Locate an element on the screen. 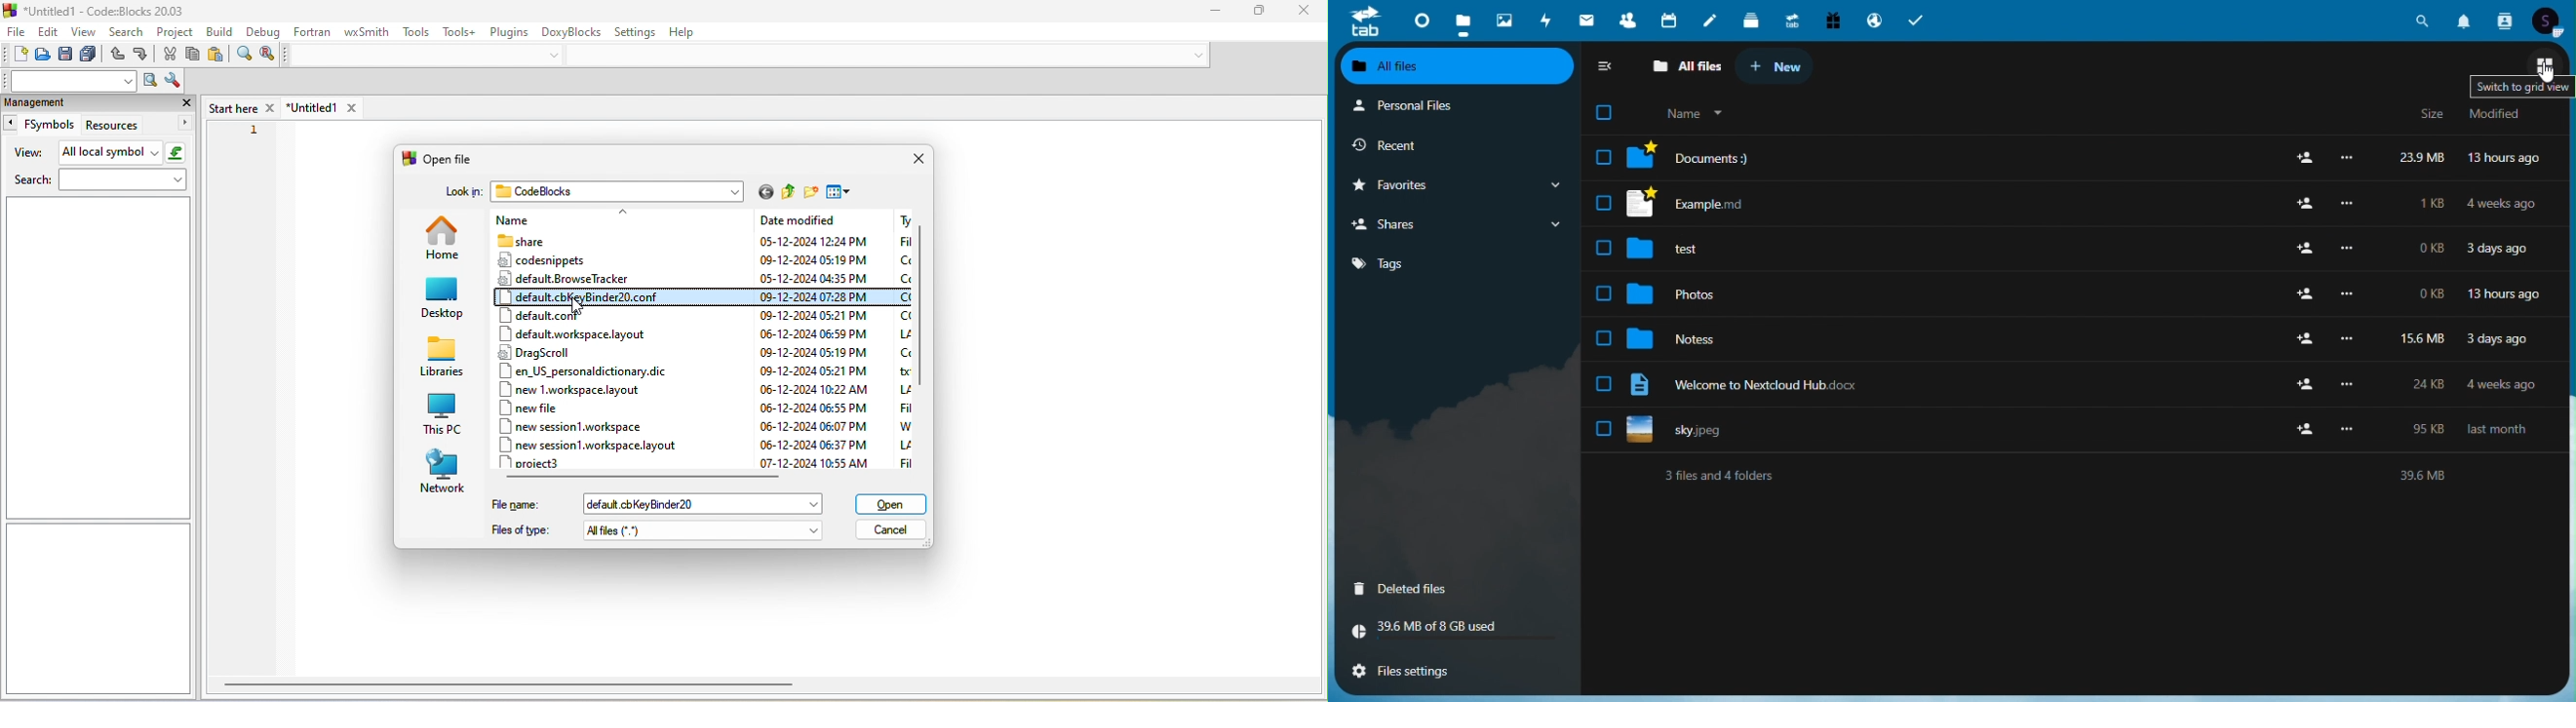  horizontal bar is located at coordinates (652, 476).